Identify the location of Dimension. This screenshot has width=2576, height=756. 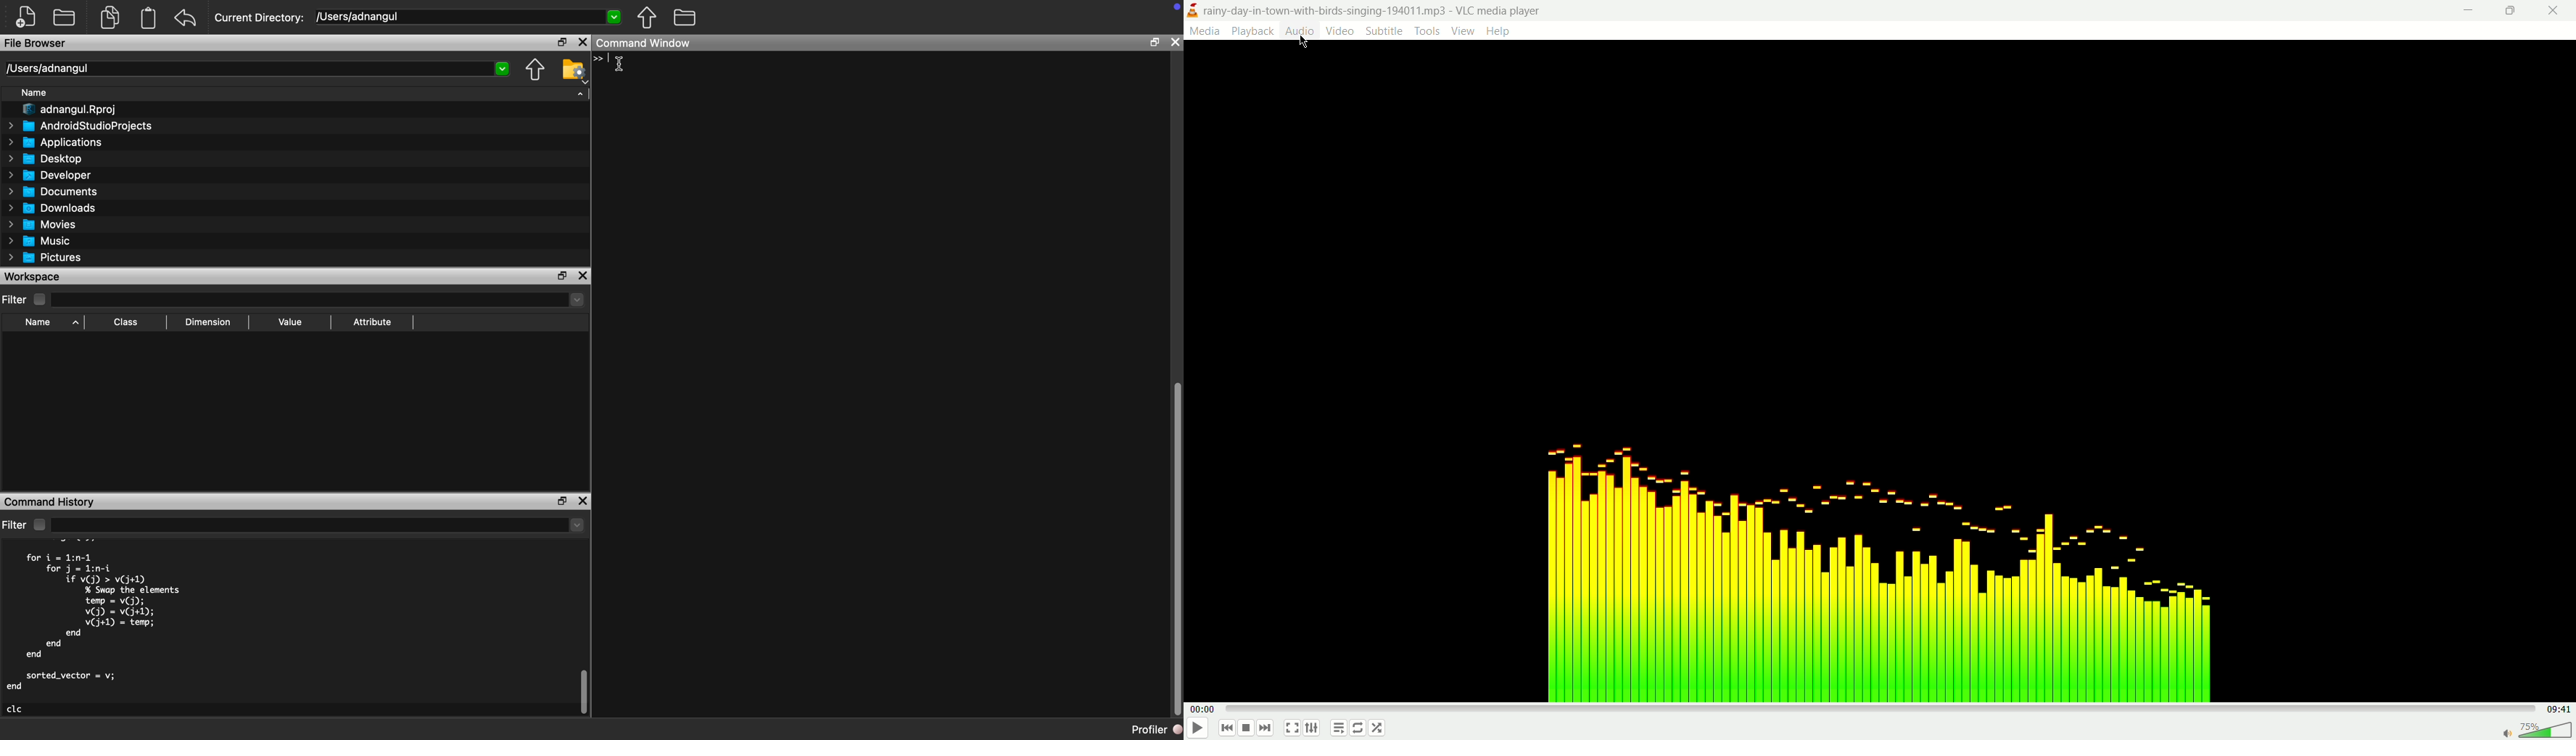
(206, 322).